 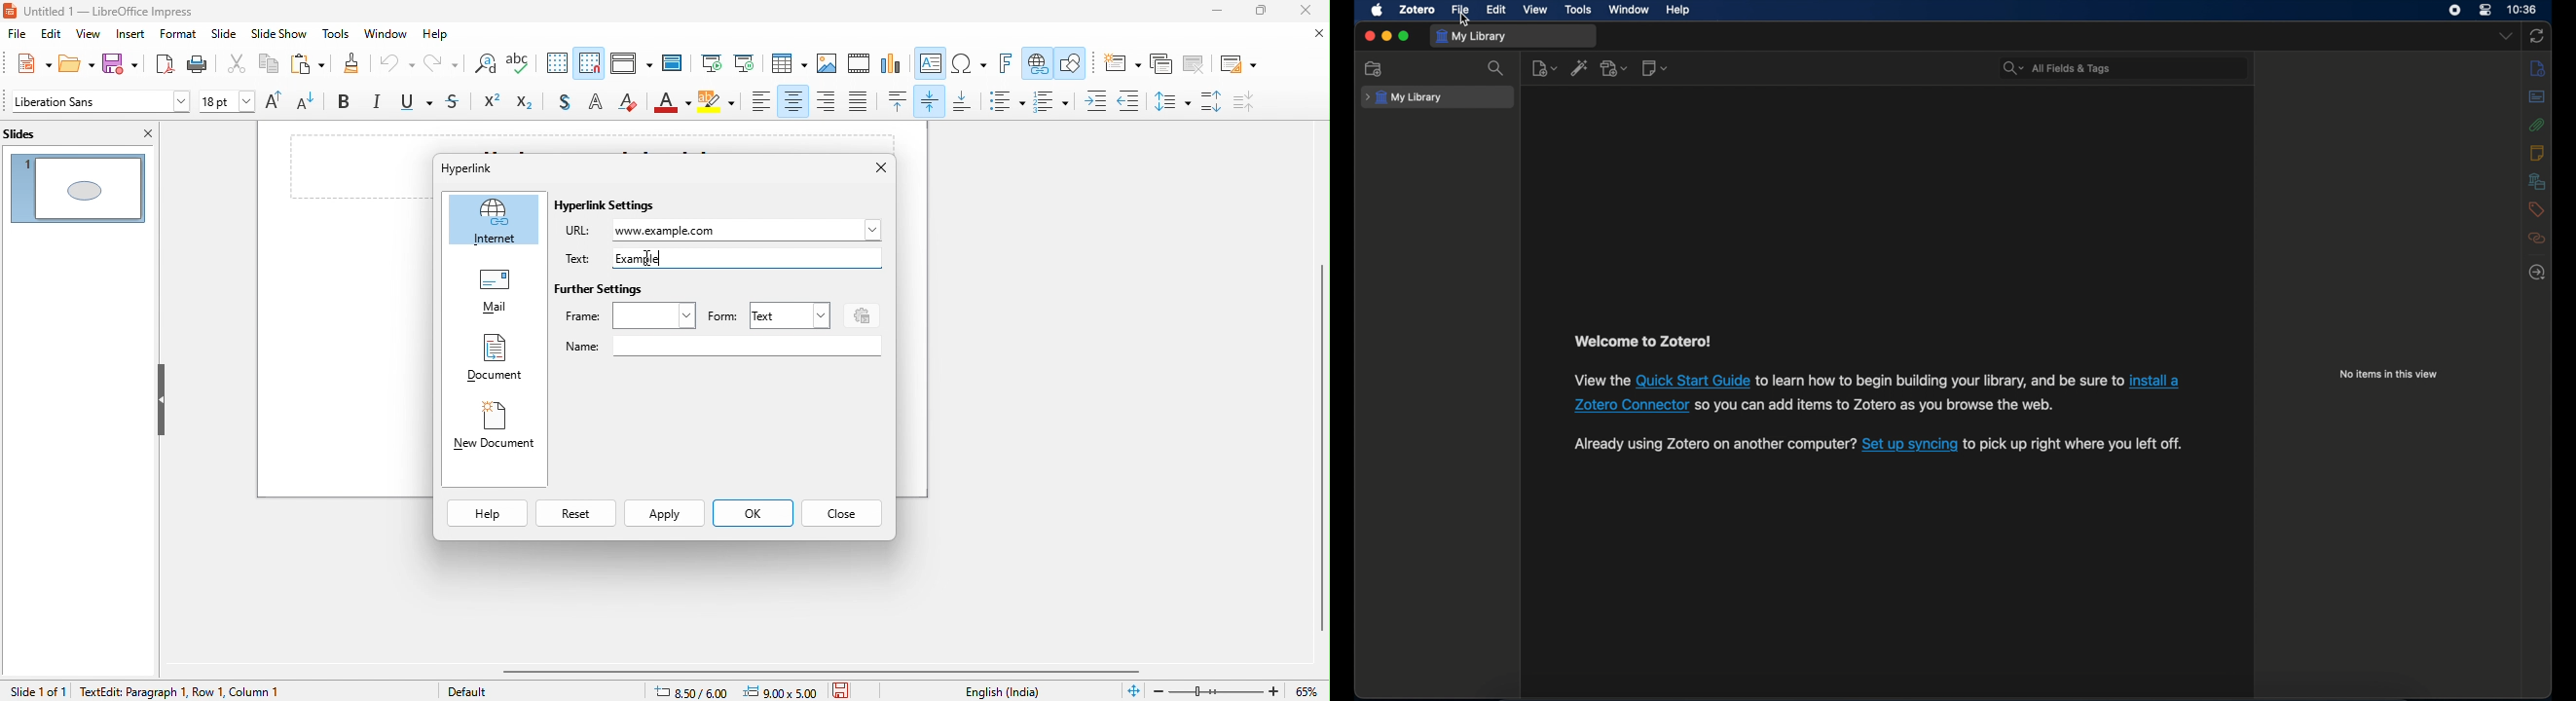 What do you see at coordinates (793, 101) in the screenshot?
I see `align center` at bounding box center [793, 101].